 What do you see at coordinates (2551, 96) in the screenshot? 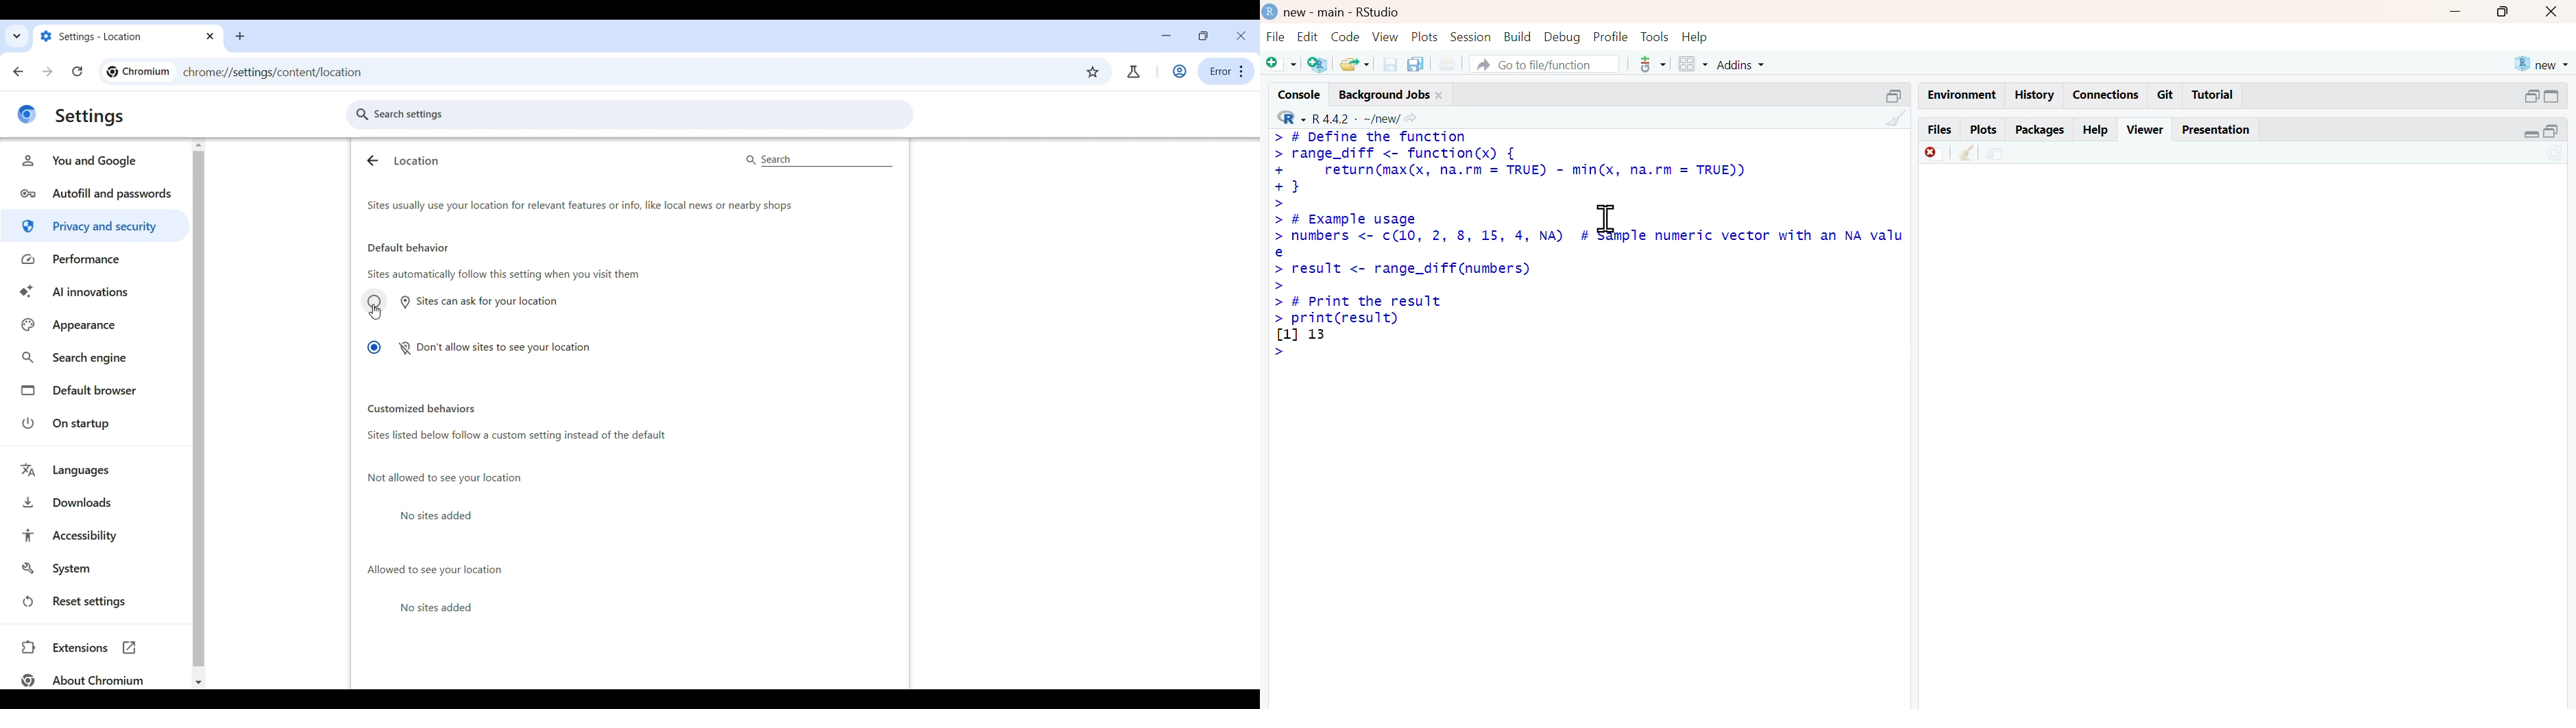
I see `open in separate windowCollapse /expand` at bounding box center [2551, 96].